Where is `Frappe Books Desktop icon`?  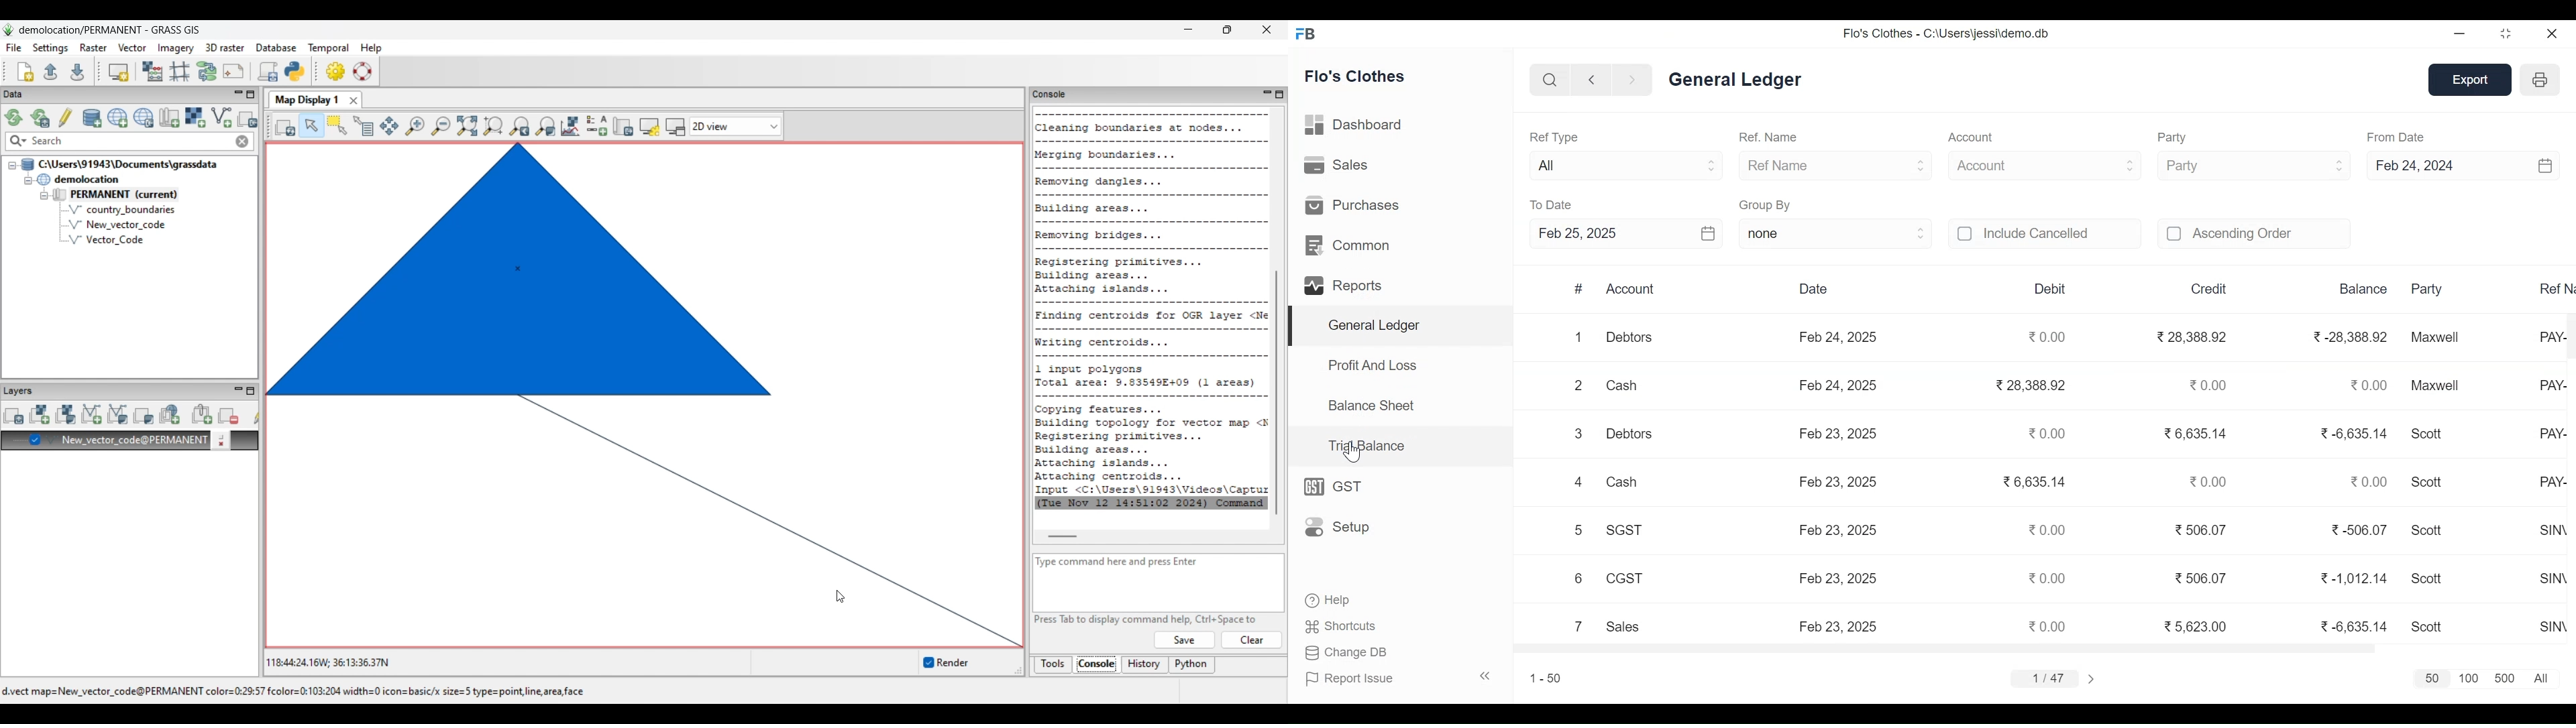
Frappe Books Desktop icon is located at coordinates (1307, 35).